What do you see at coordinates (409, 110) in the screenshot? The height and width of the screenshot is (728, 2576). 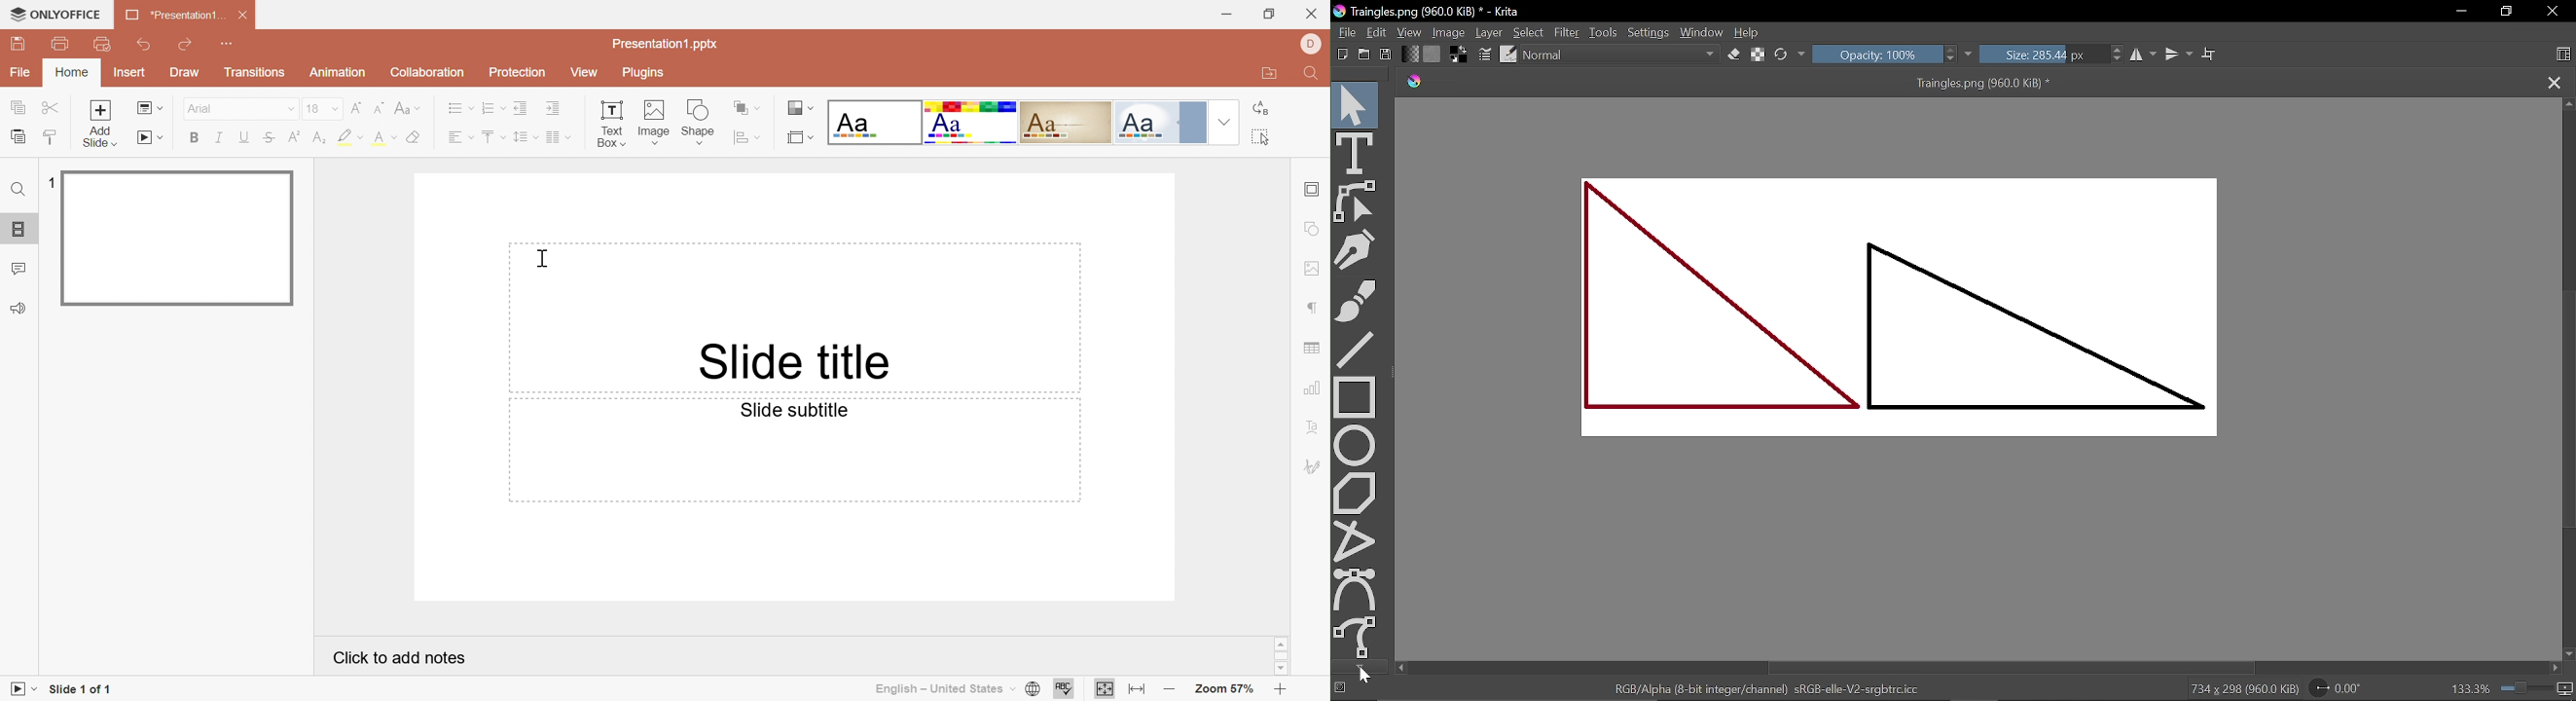 I see `Change case` at bounding box center [409, 110].